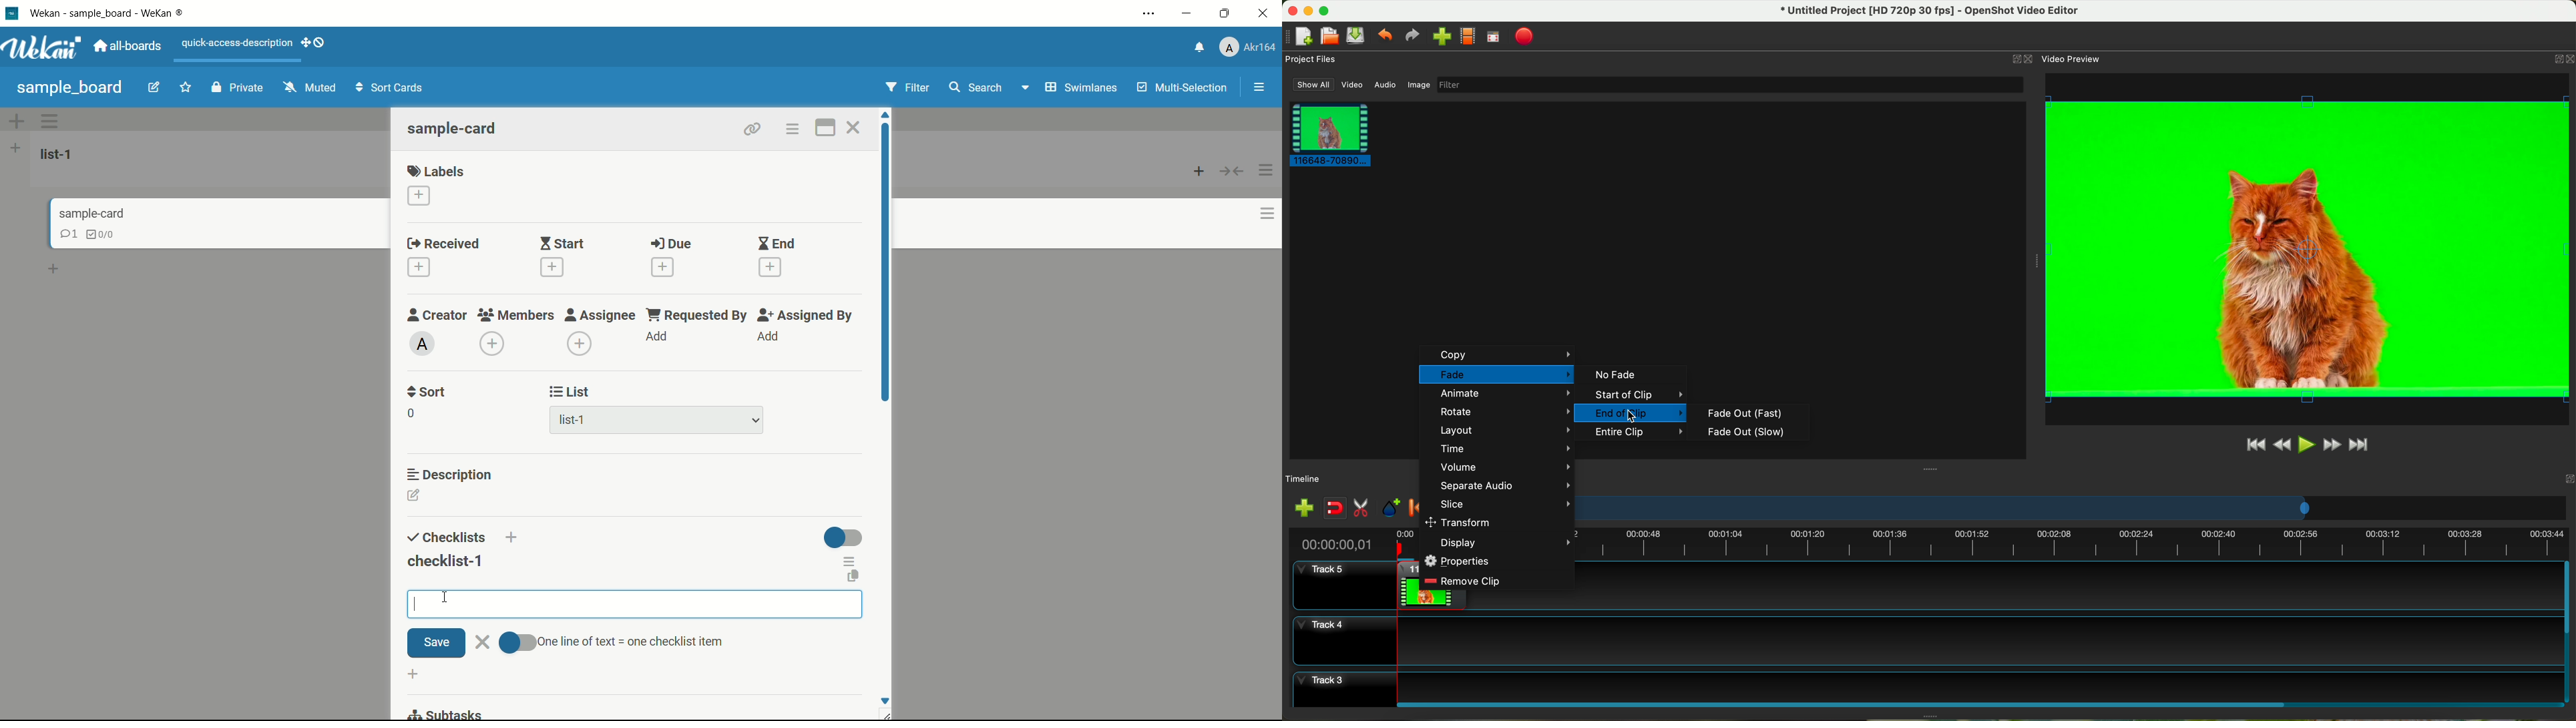  Describe the element at coordinates (451, 564) in the screenshot. I see `checklist-1` at that location.